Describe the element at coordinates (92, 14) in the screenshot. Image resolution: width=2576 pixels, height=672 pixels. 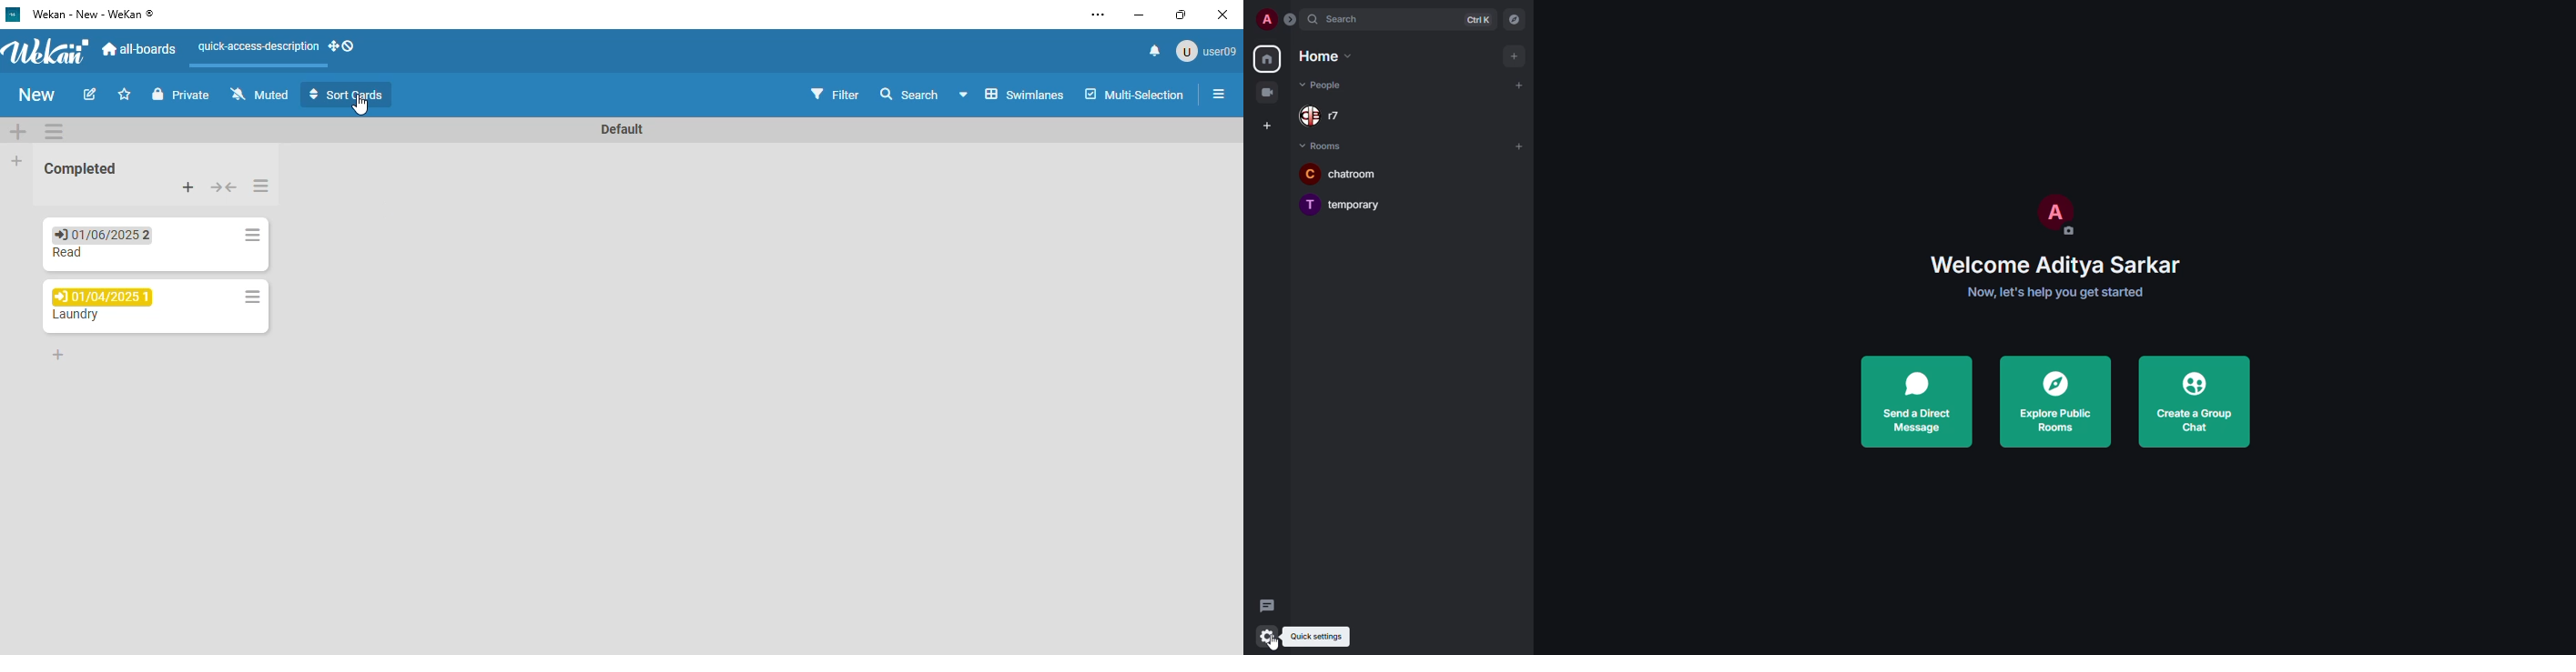
I see `wekan - new - wekan` at that location.